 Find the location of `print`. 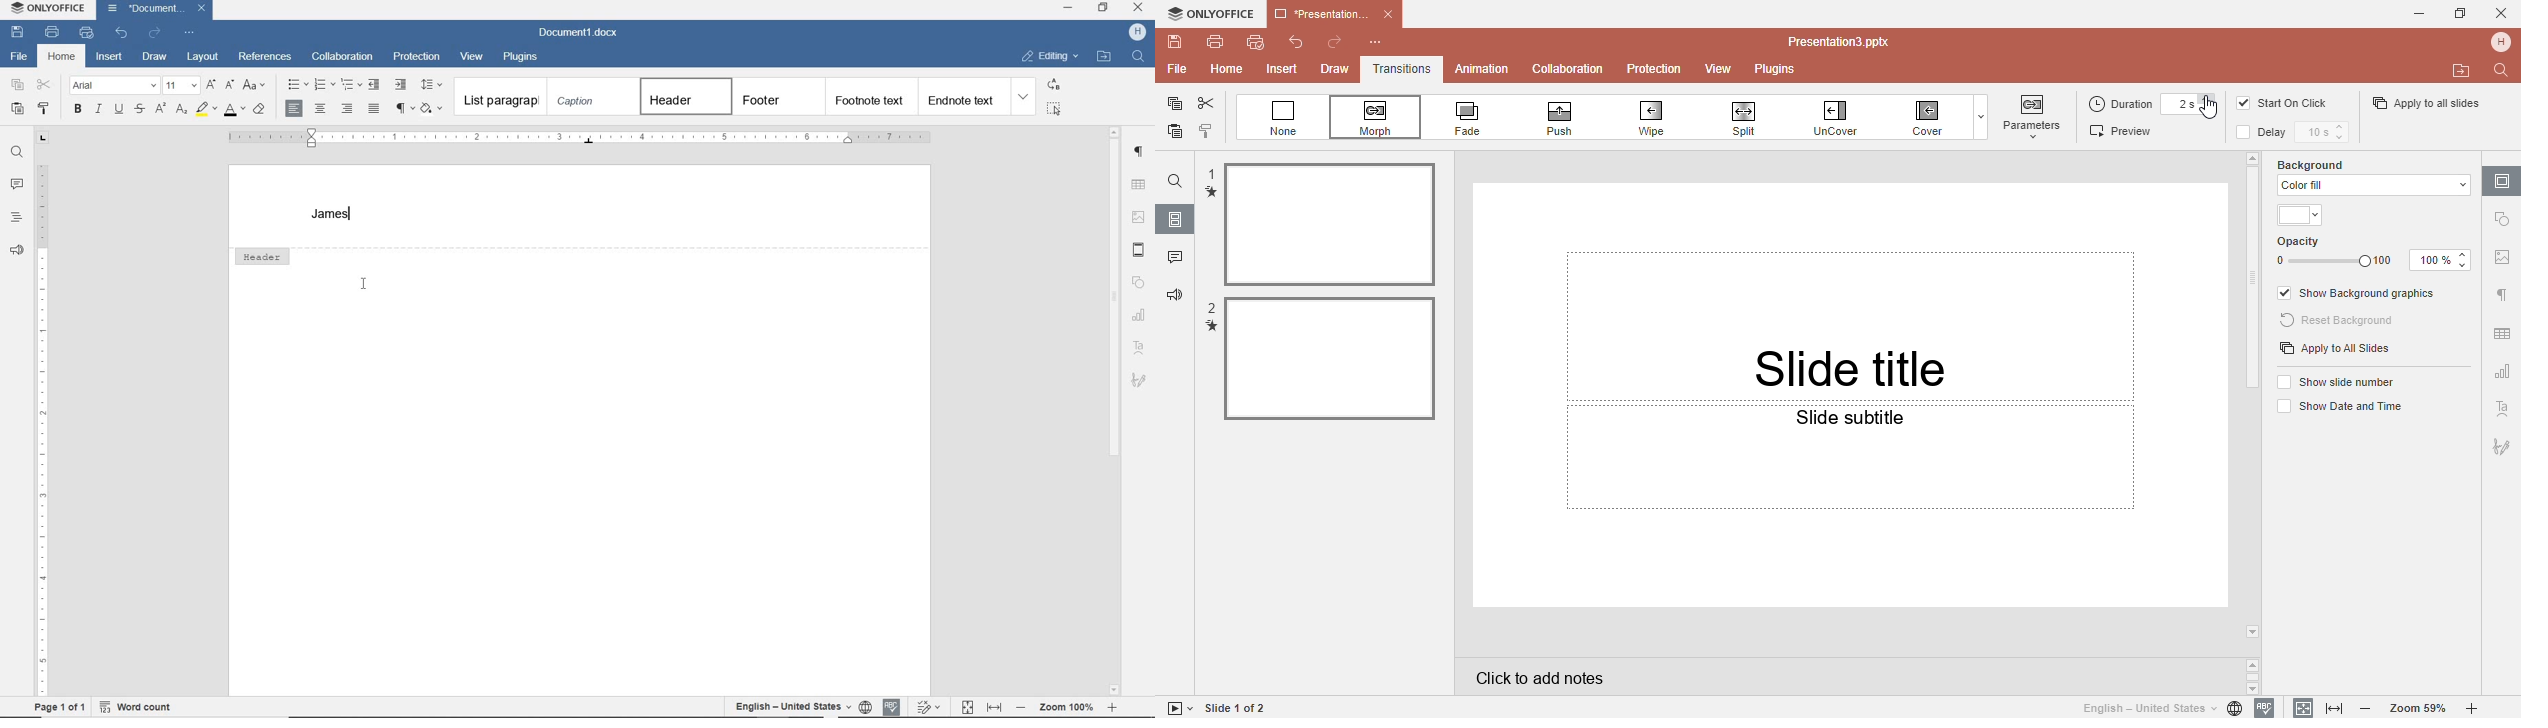

print is located at coordinates (54, 33).